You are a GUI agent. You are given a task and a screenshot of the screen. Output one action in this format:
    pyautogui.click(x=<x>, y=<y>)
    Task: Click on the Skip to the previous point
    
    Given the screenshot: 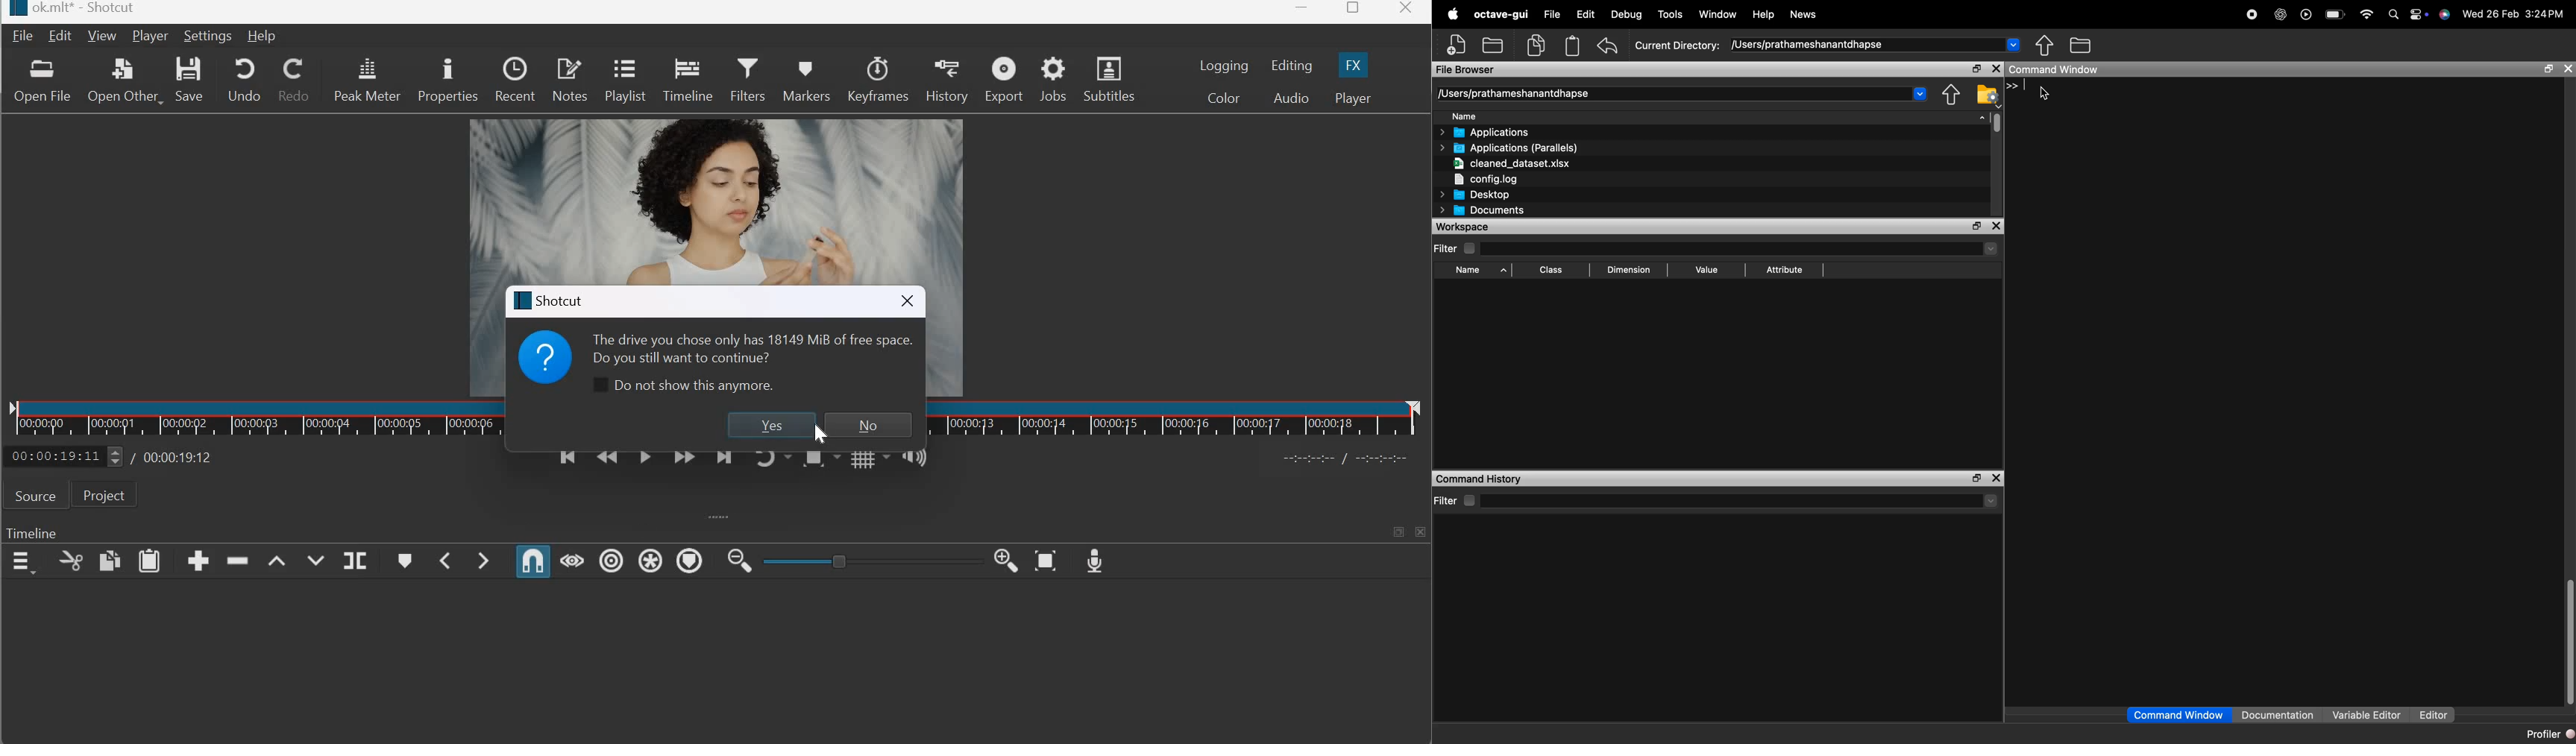 What is the action you would take?
    pyautogui.click(x=565, y=464)
    